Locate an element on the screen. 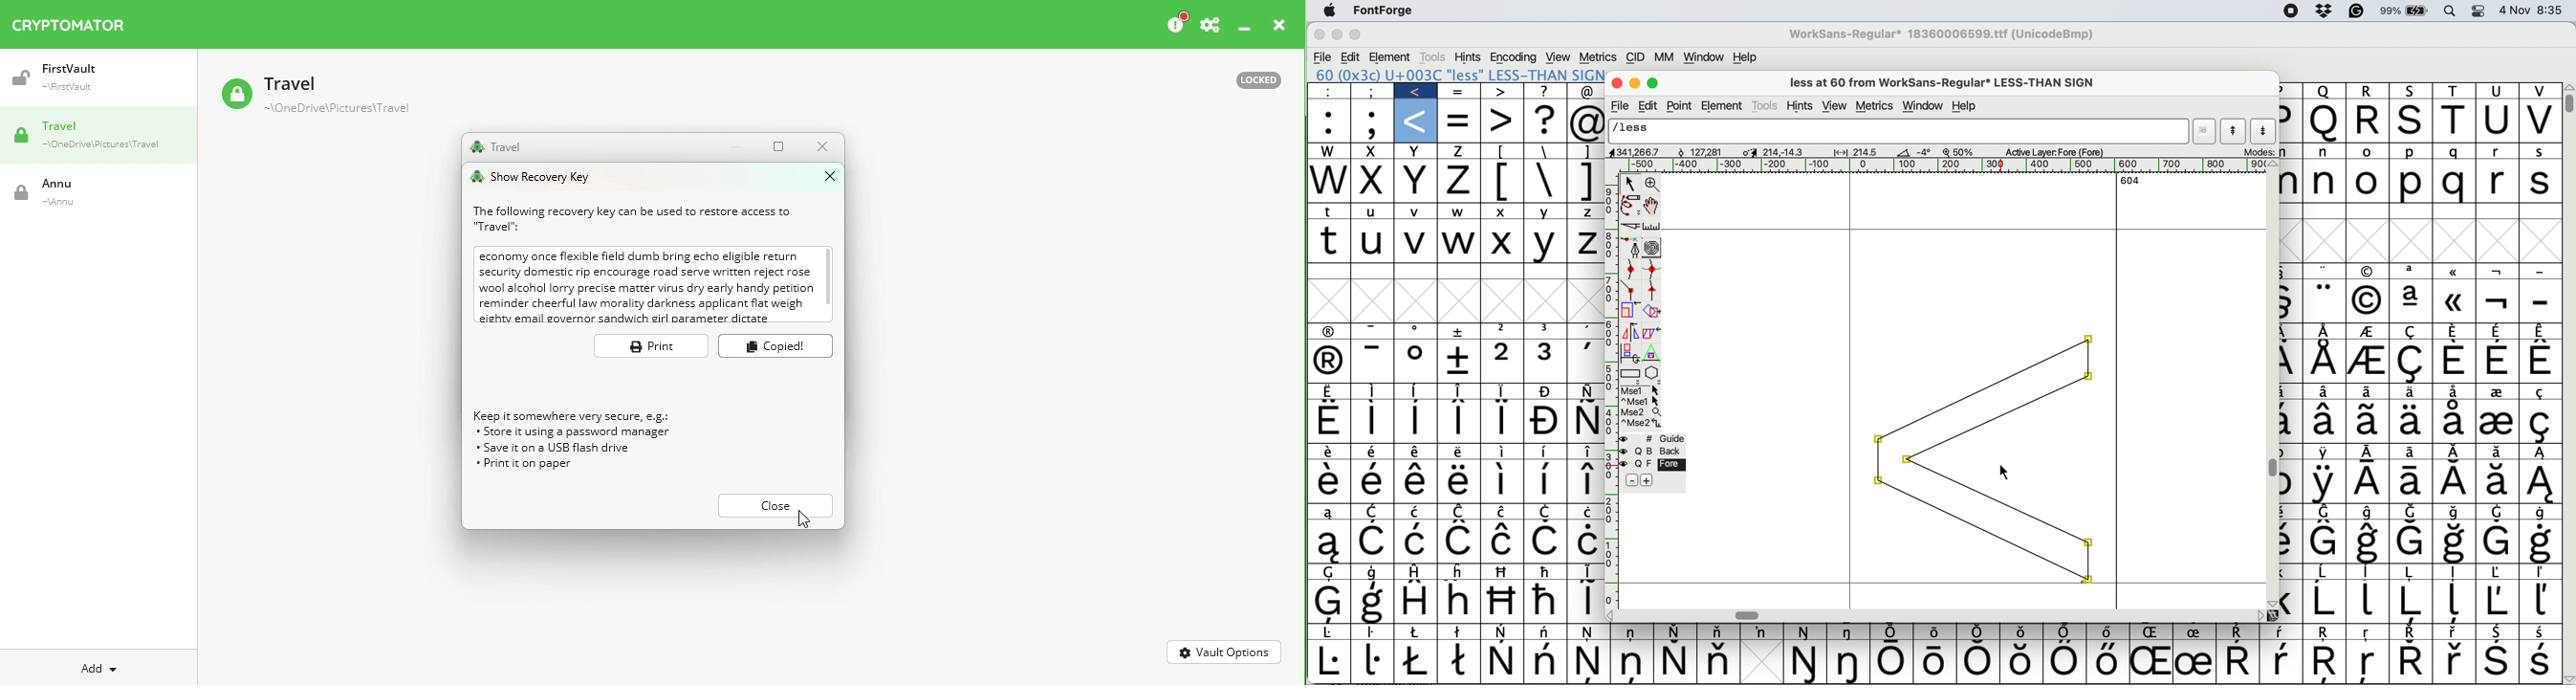  Symbol is located at coordinates (1331, 333).